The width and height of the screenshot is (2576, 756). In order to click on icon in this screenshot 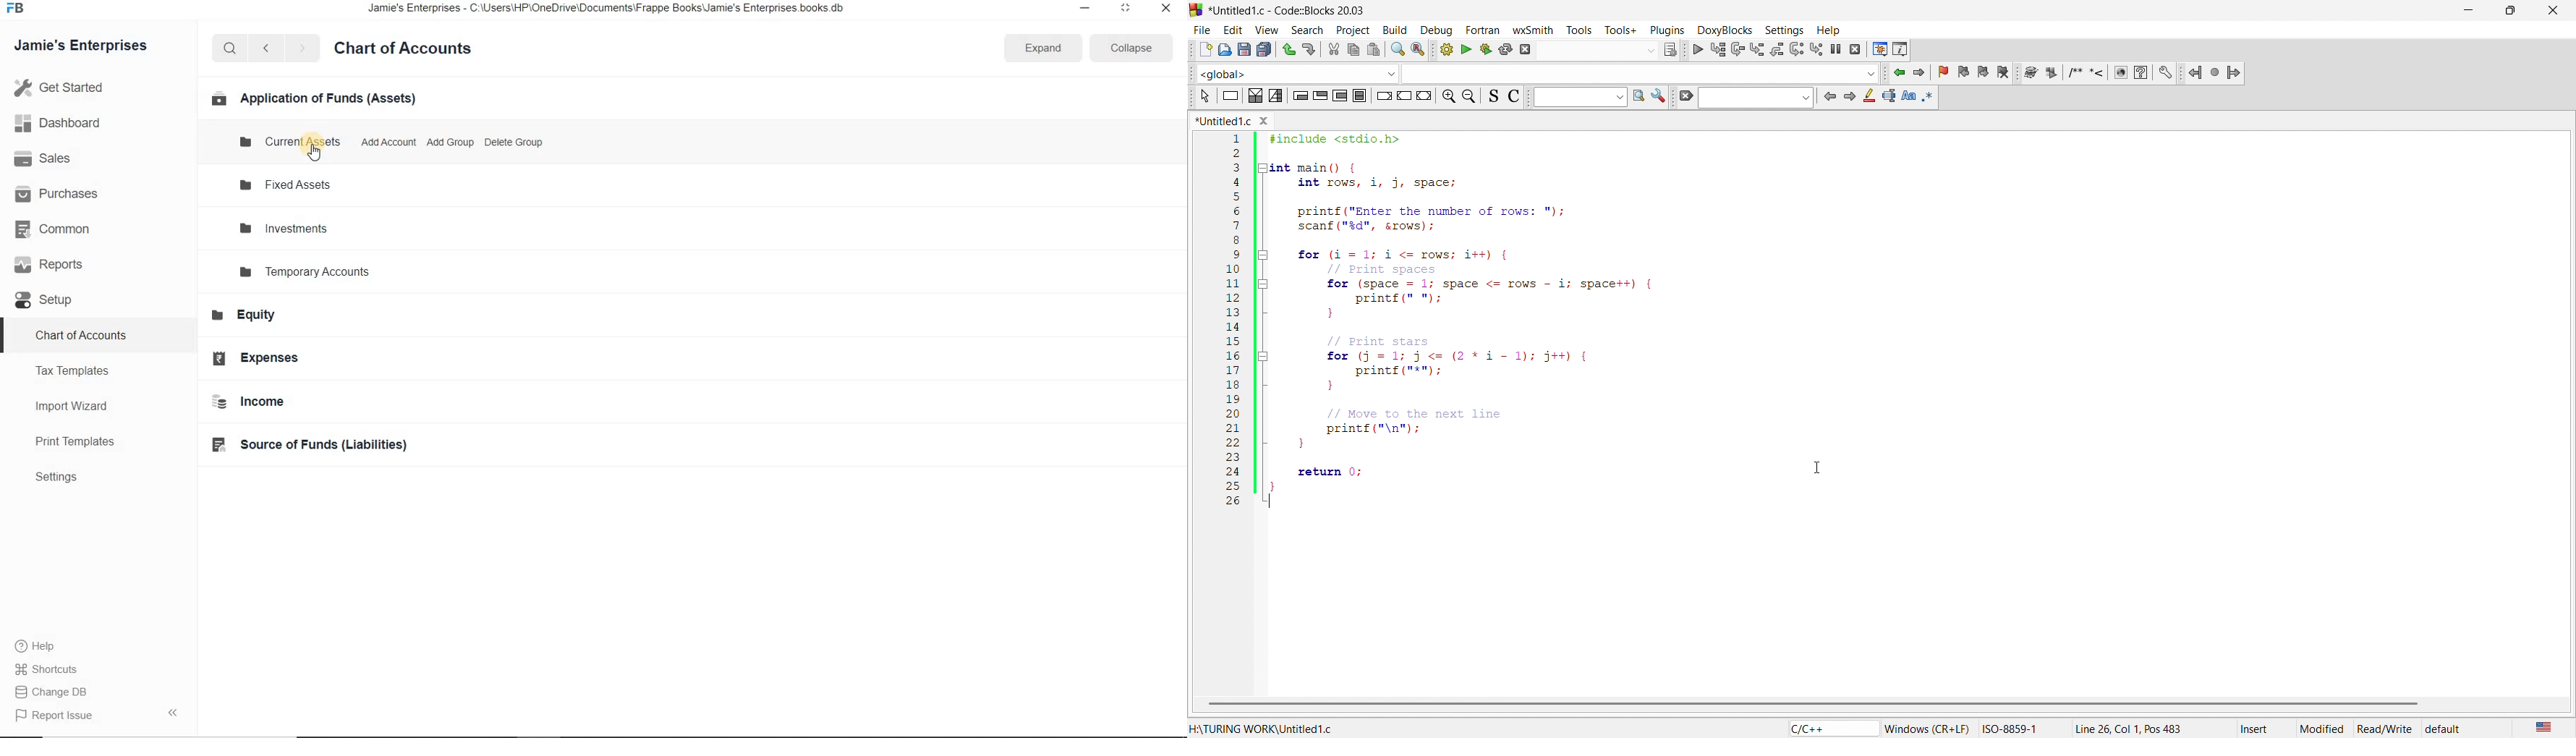, I will do `click(1659, 99)`.